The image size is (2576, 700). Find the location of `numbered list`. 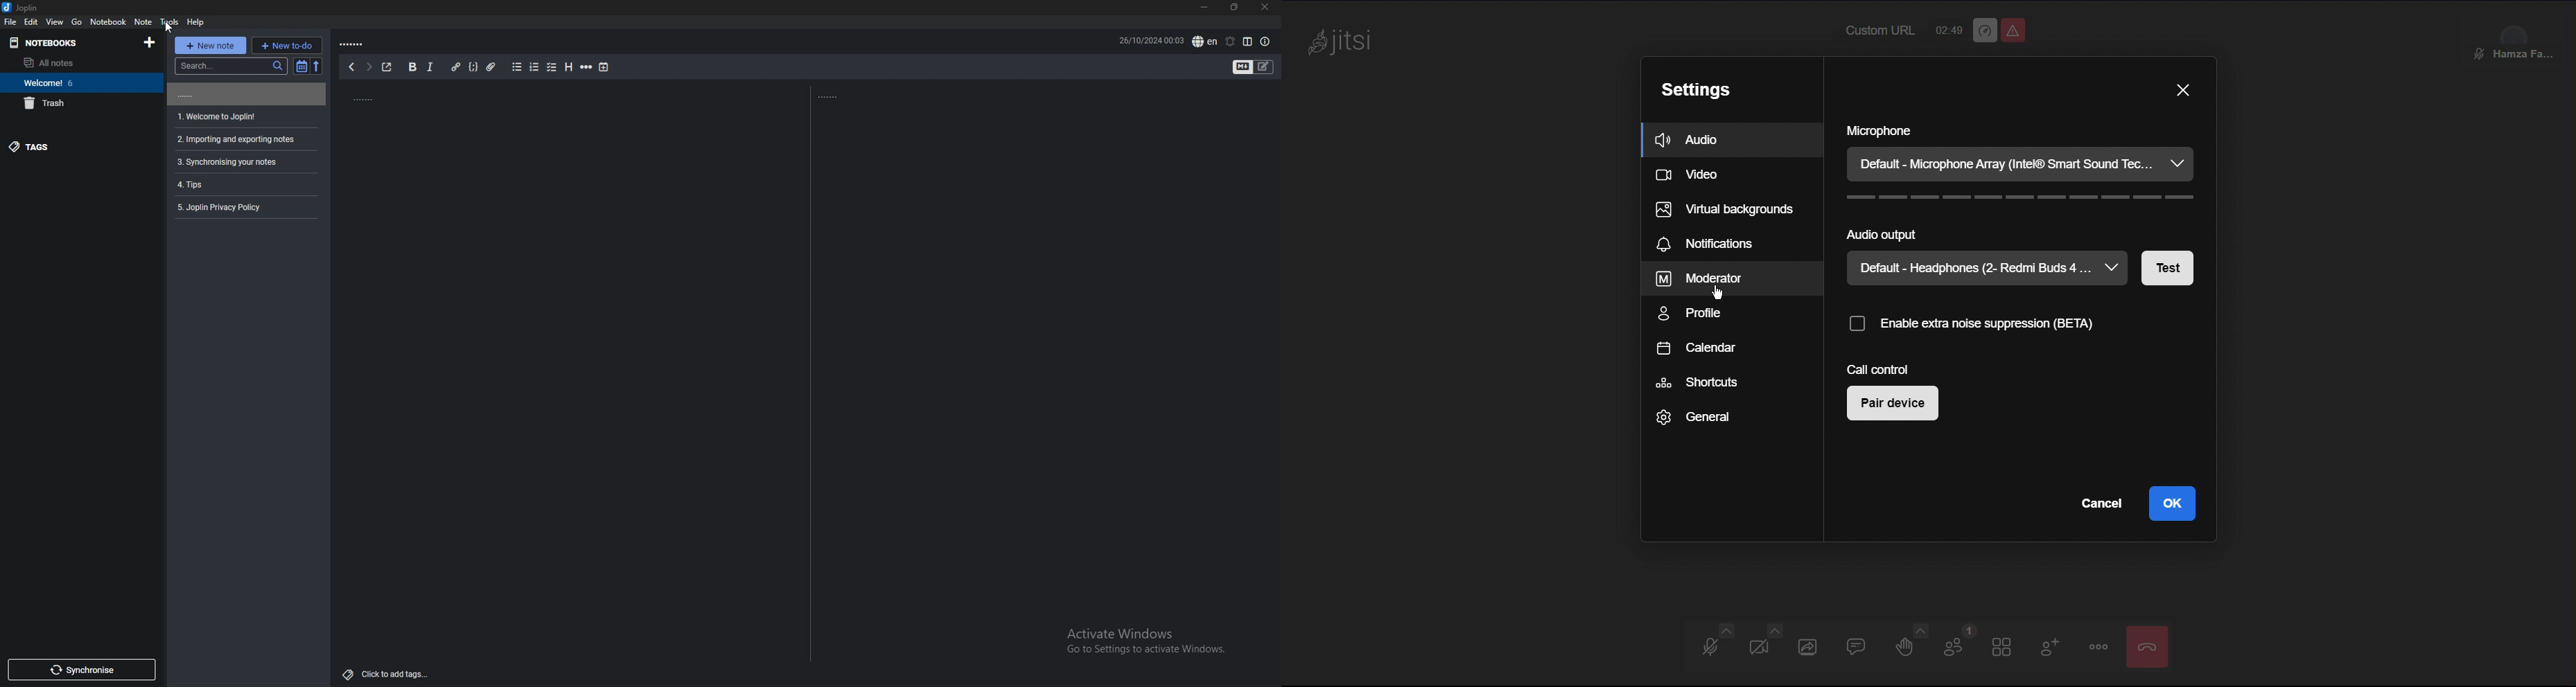

numbered list is located at coordinates (535, 67).